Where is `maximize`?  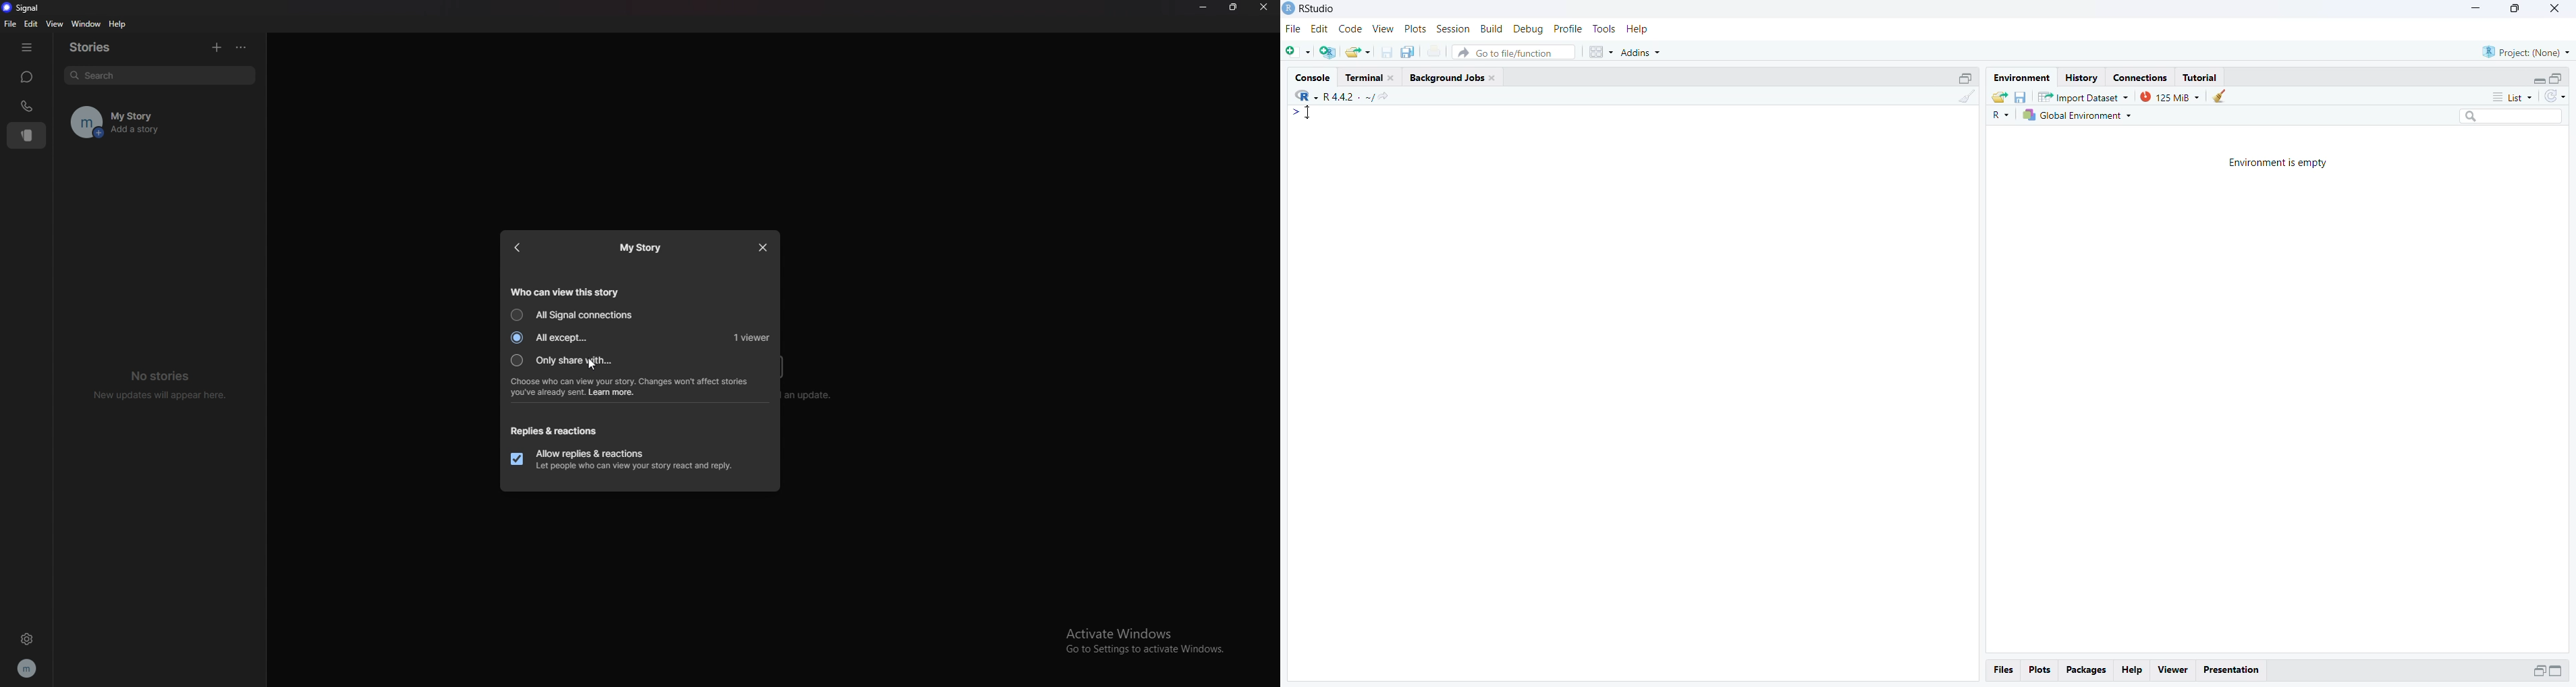 maximize is located at coordinates (2556, 79).